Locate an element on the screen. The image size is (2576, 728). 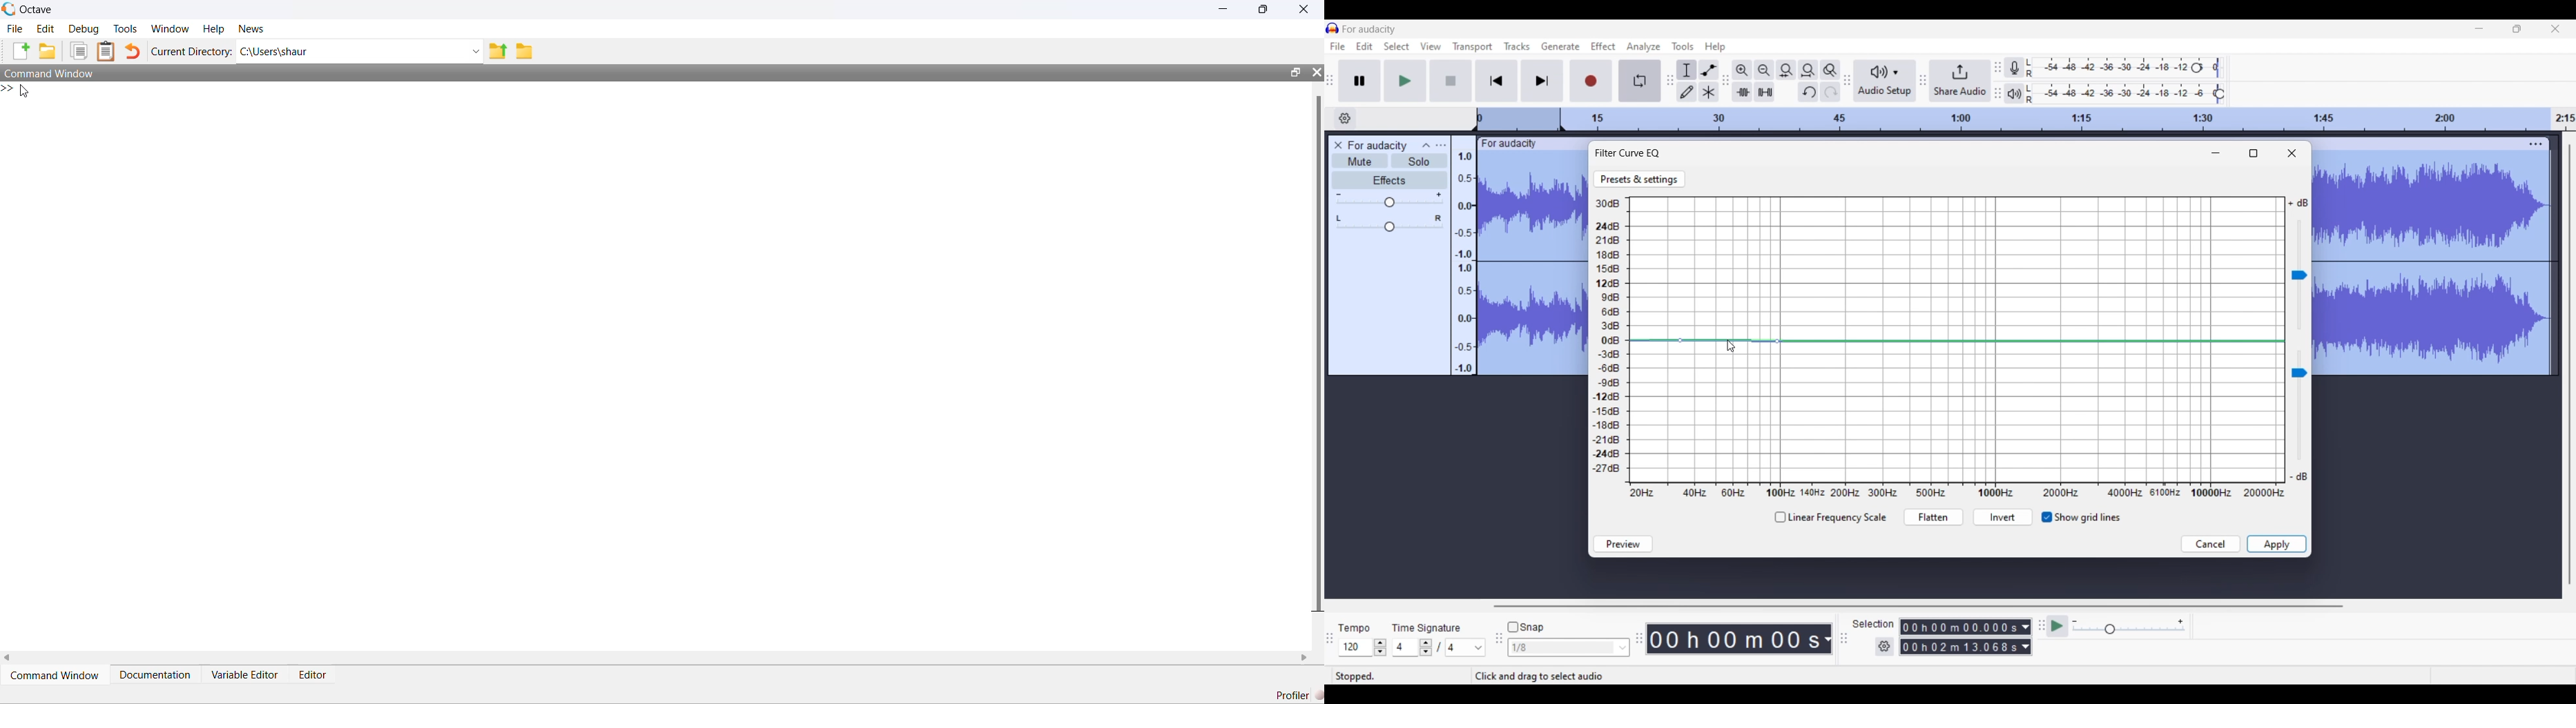
logo is located at coordinates (10, 9).